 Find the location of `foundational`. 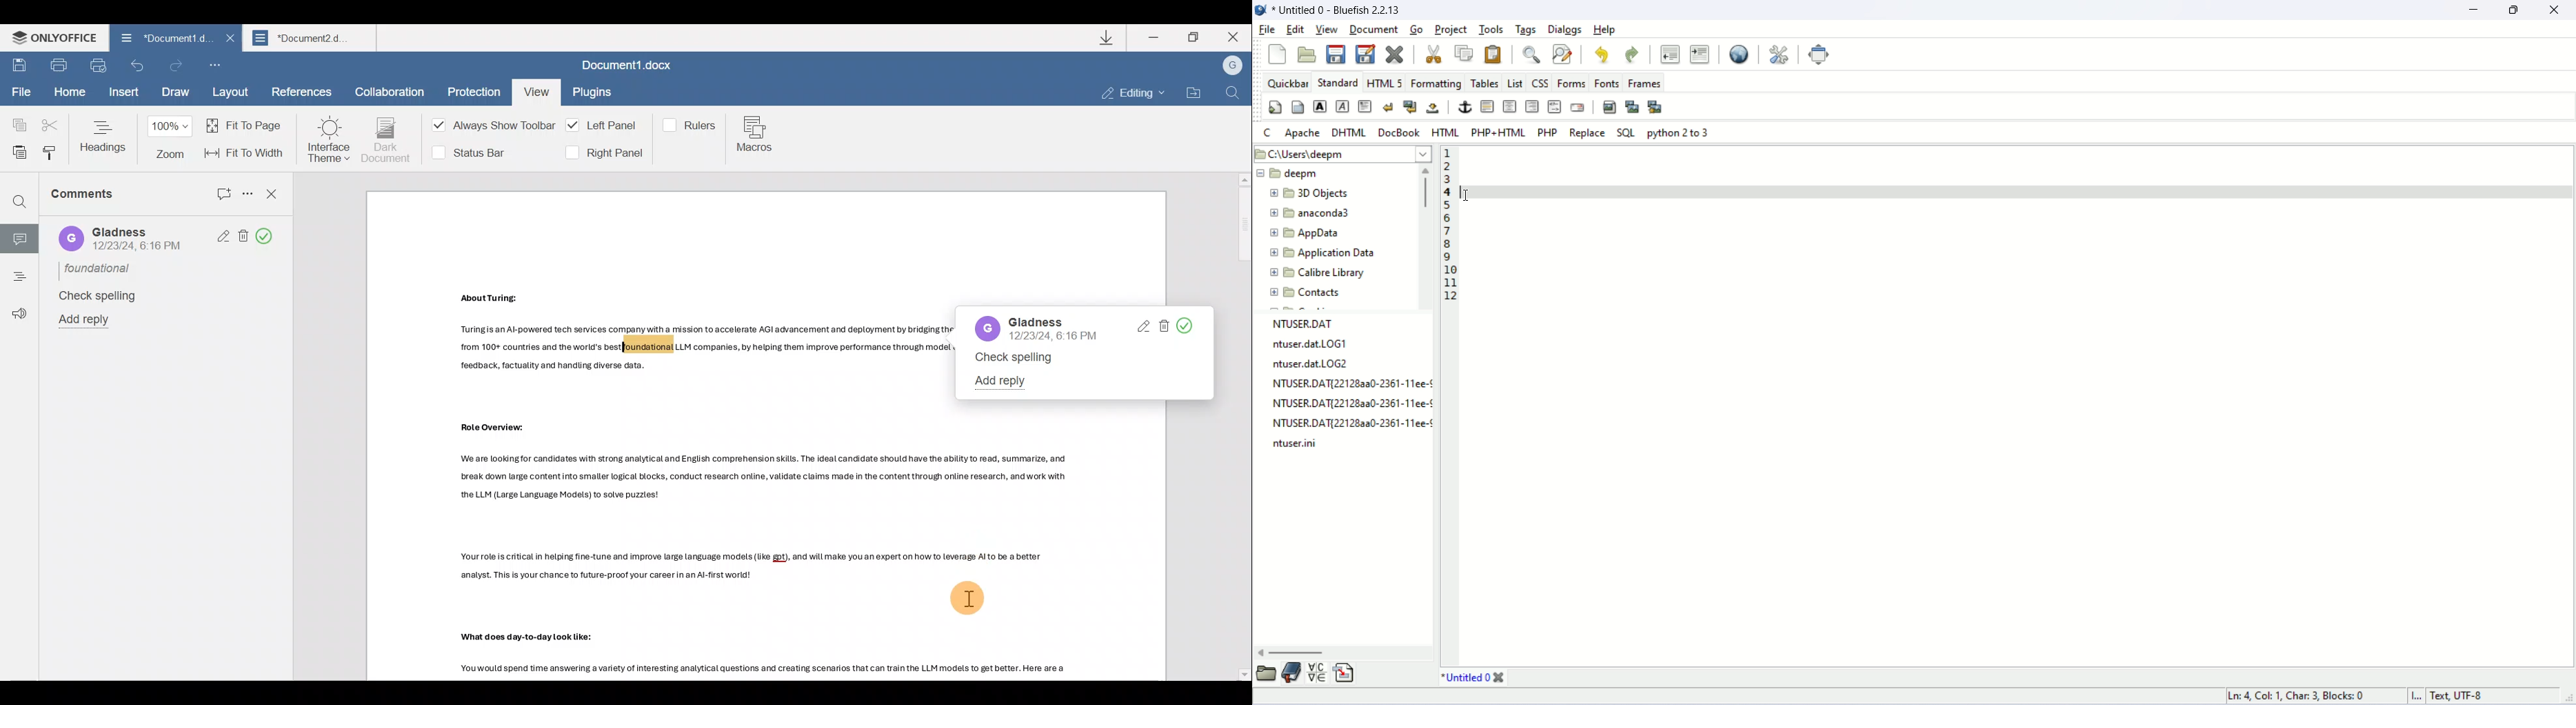

foundational is located at coordinates (99, 268).